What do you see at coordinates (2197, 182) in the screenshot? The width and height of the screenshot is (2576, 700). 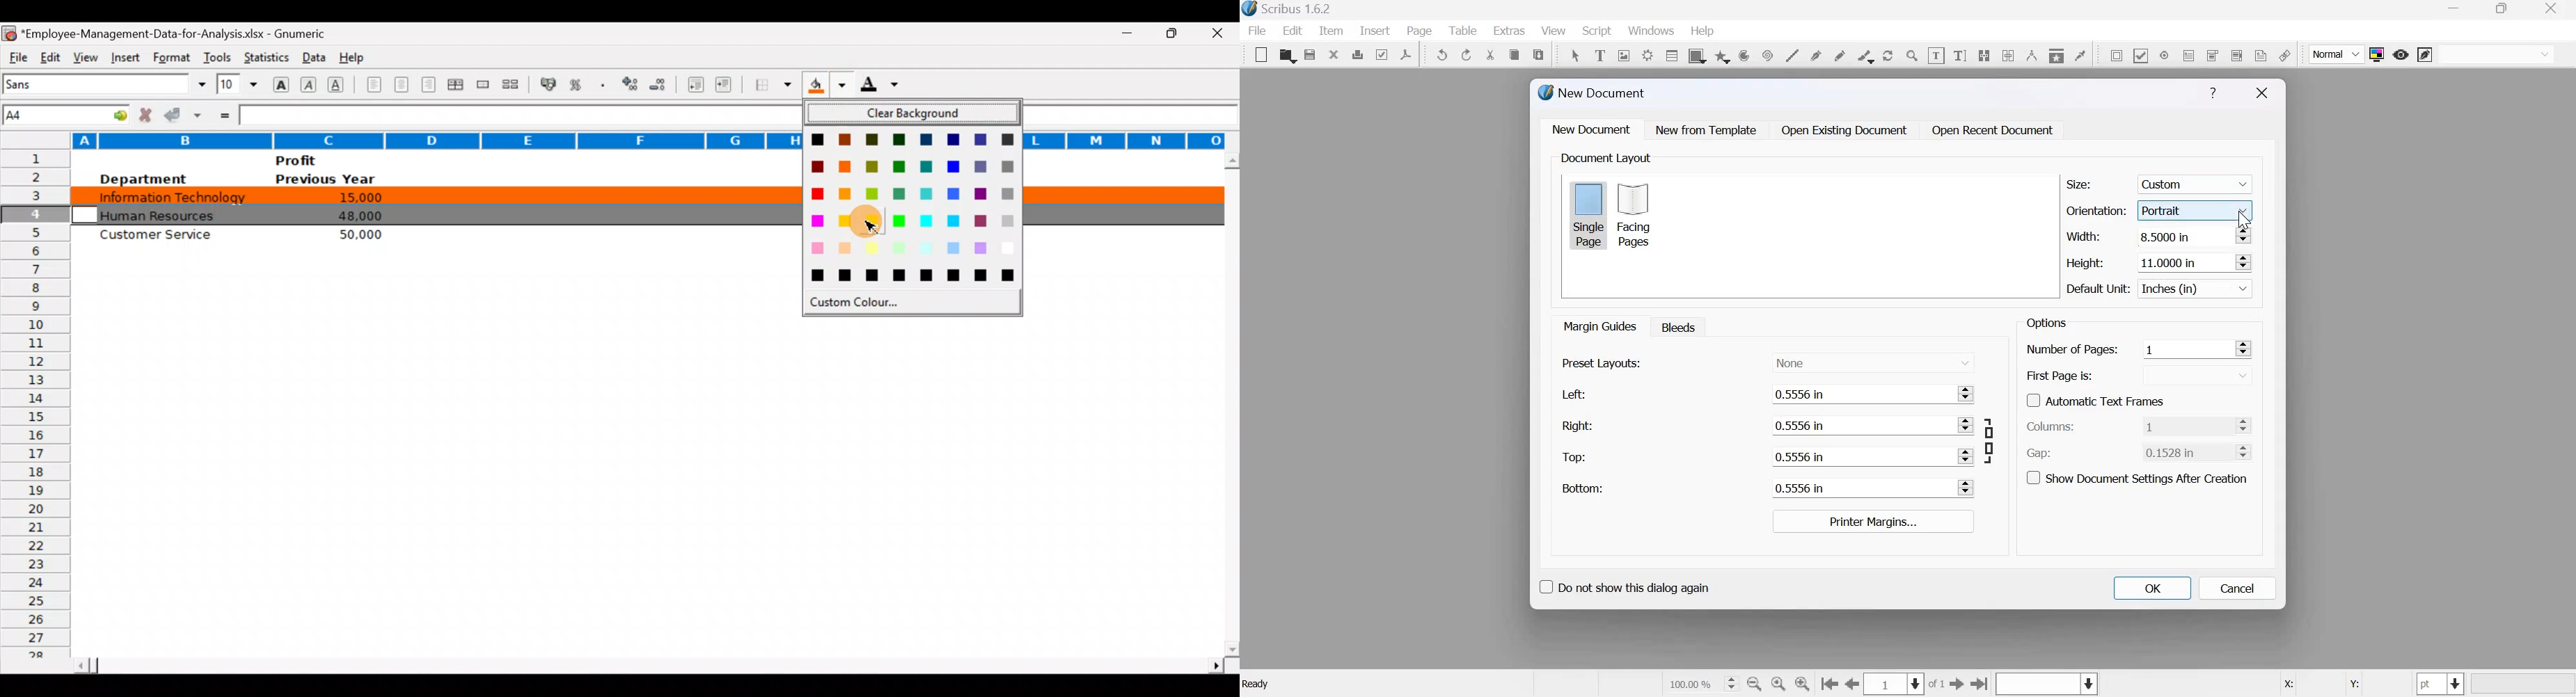 I see `custom` at bounding box center [2197, 182].